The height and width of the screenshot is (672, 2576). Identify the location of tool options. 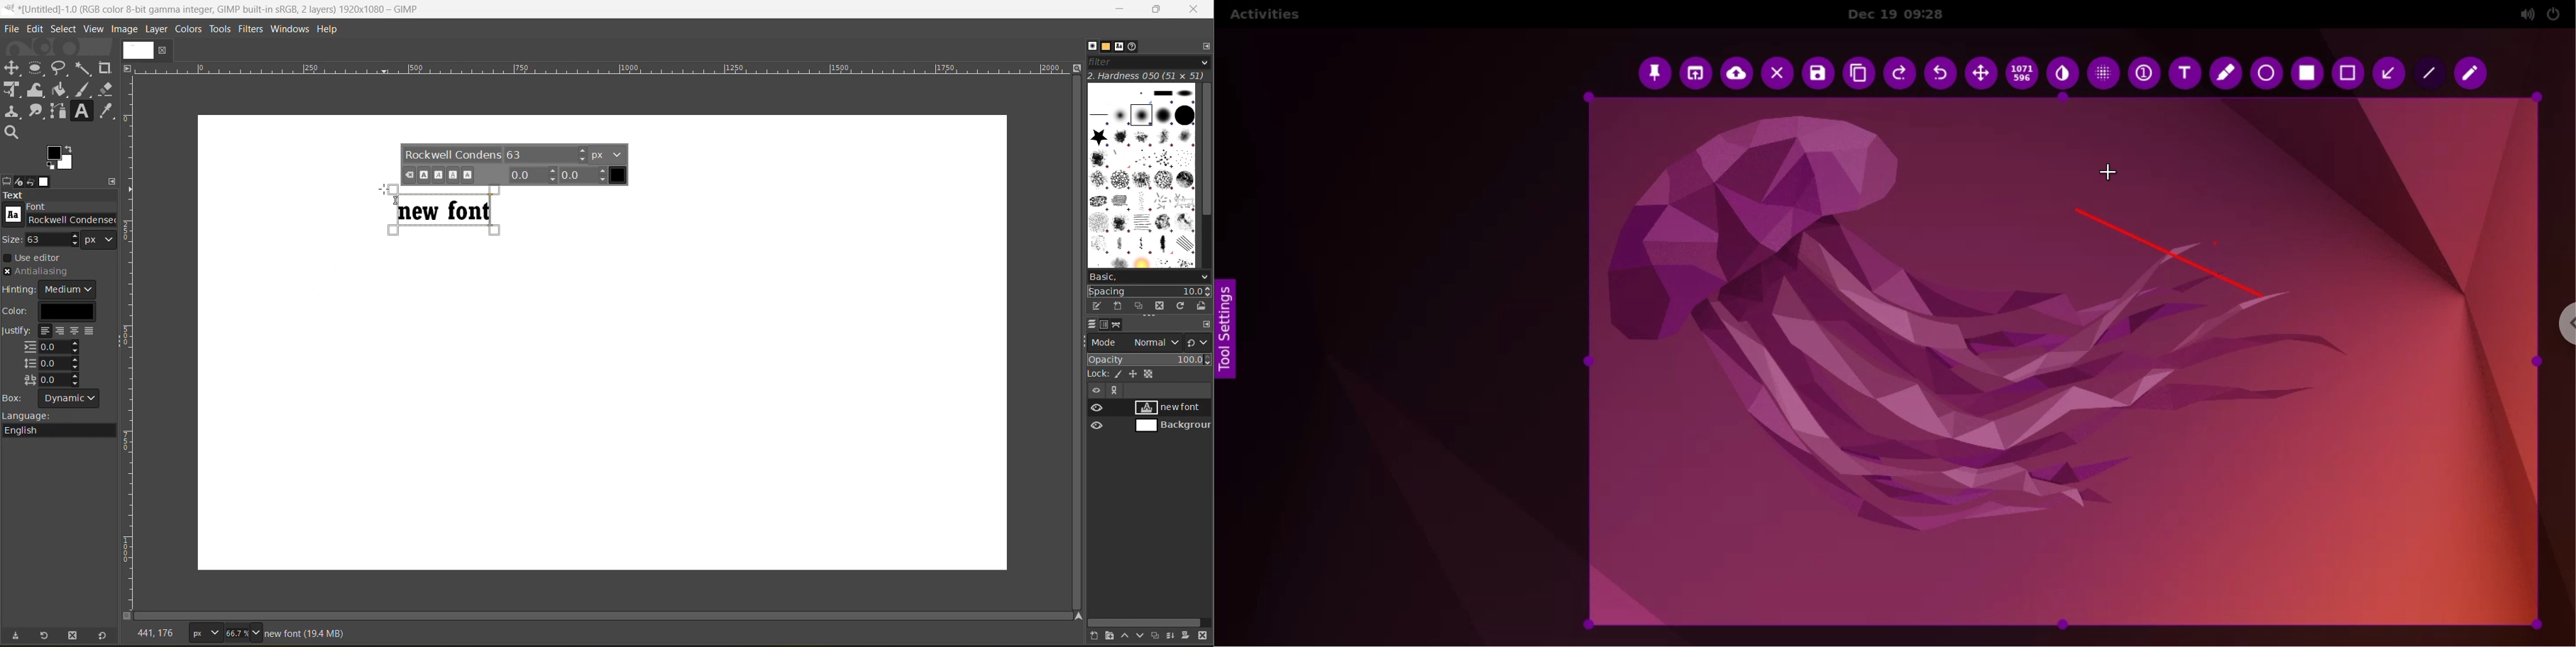
(8, 181).